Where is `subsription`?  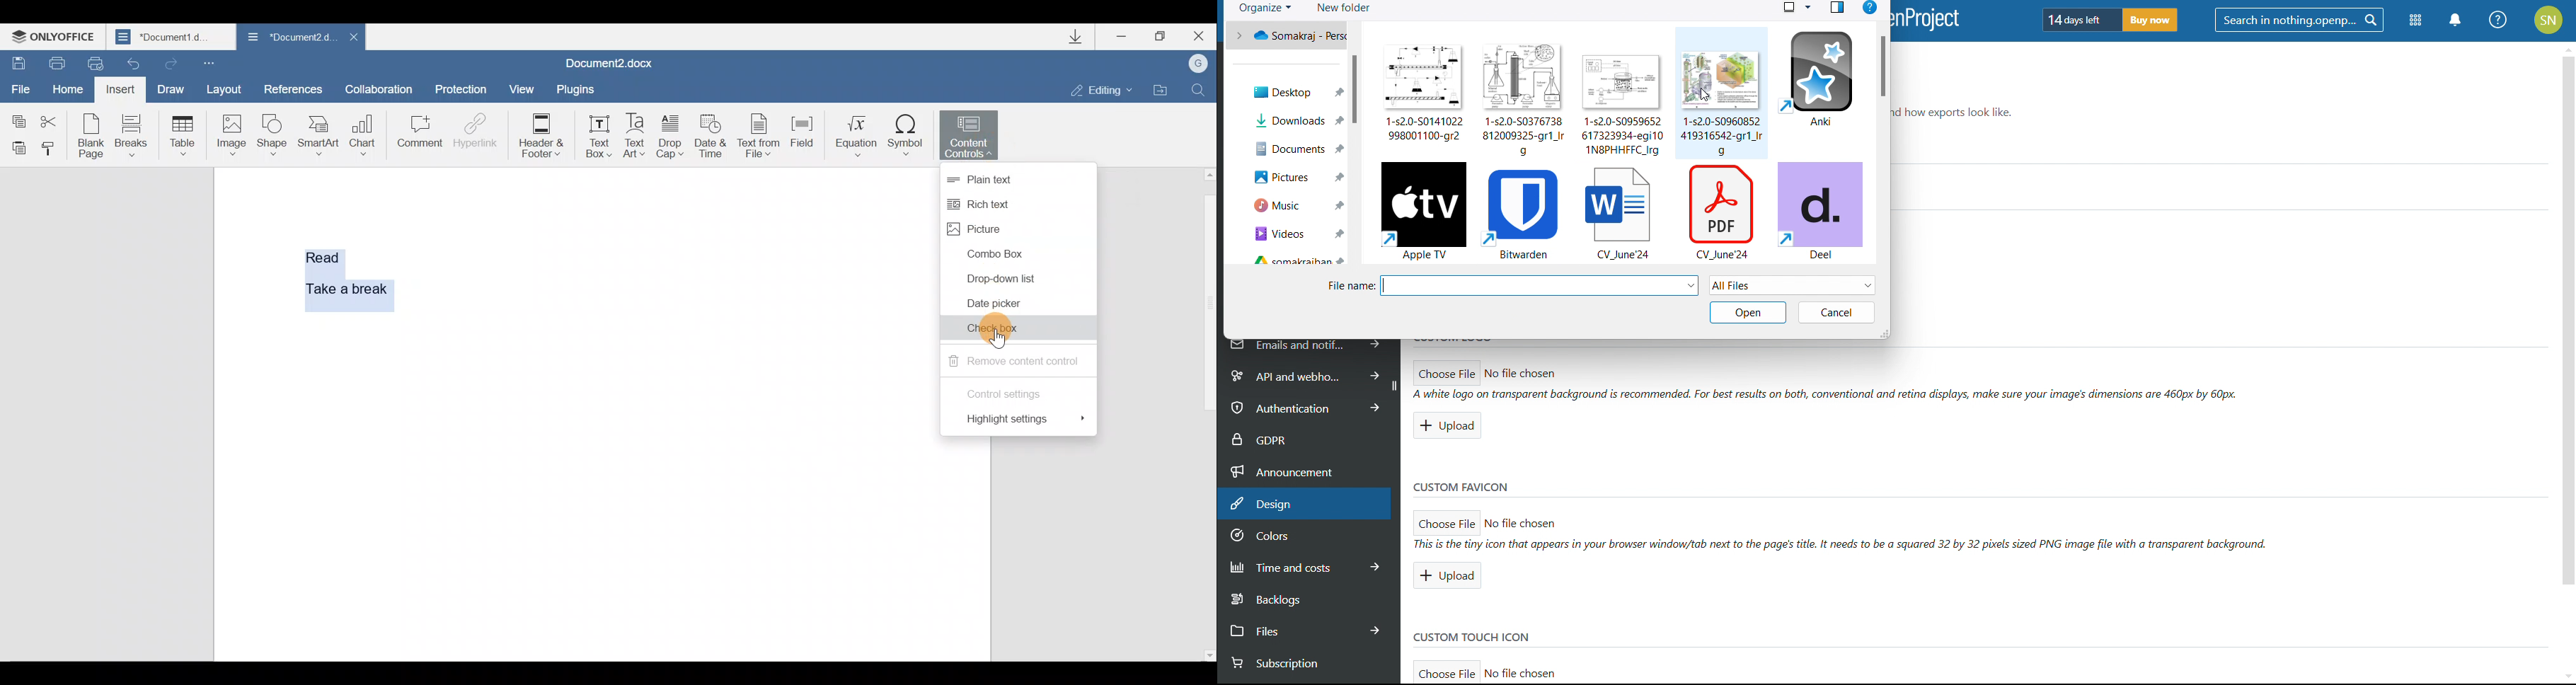 subsription is located at coordinates (1299, 664).